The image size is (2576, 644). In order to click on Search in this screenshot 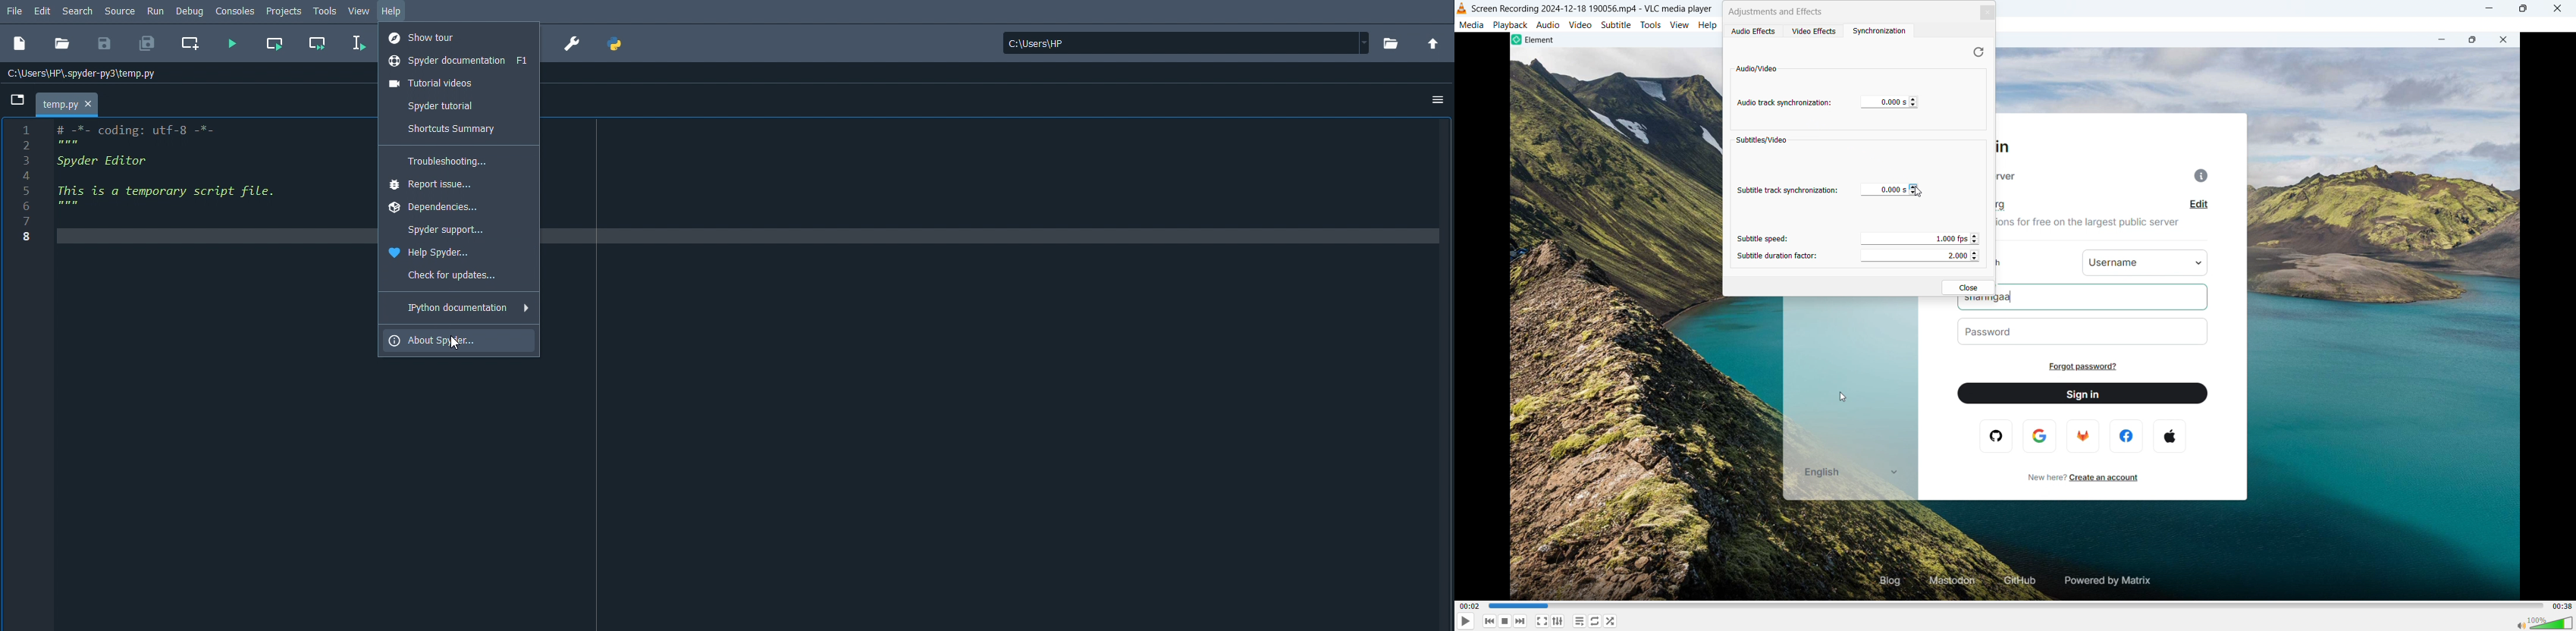, I will do `click(78, 11)`.